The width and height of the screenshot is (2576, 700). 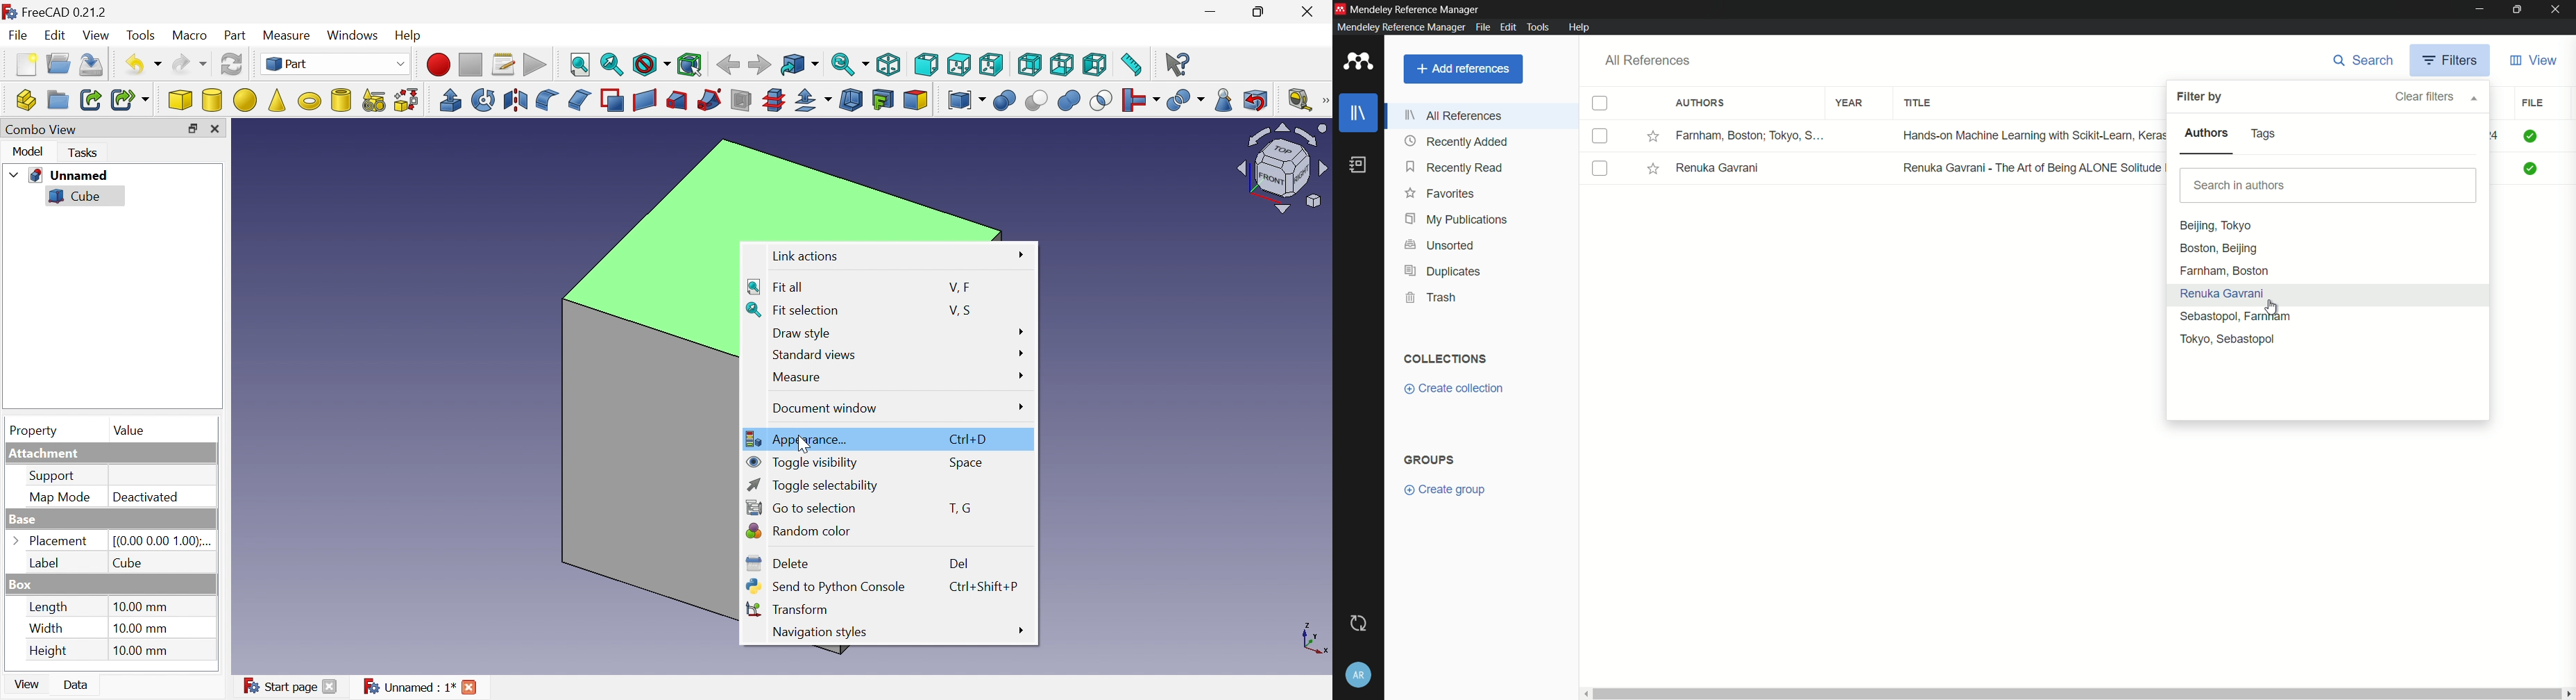 I want to click on recently read, so click(x=1454, y=167).